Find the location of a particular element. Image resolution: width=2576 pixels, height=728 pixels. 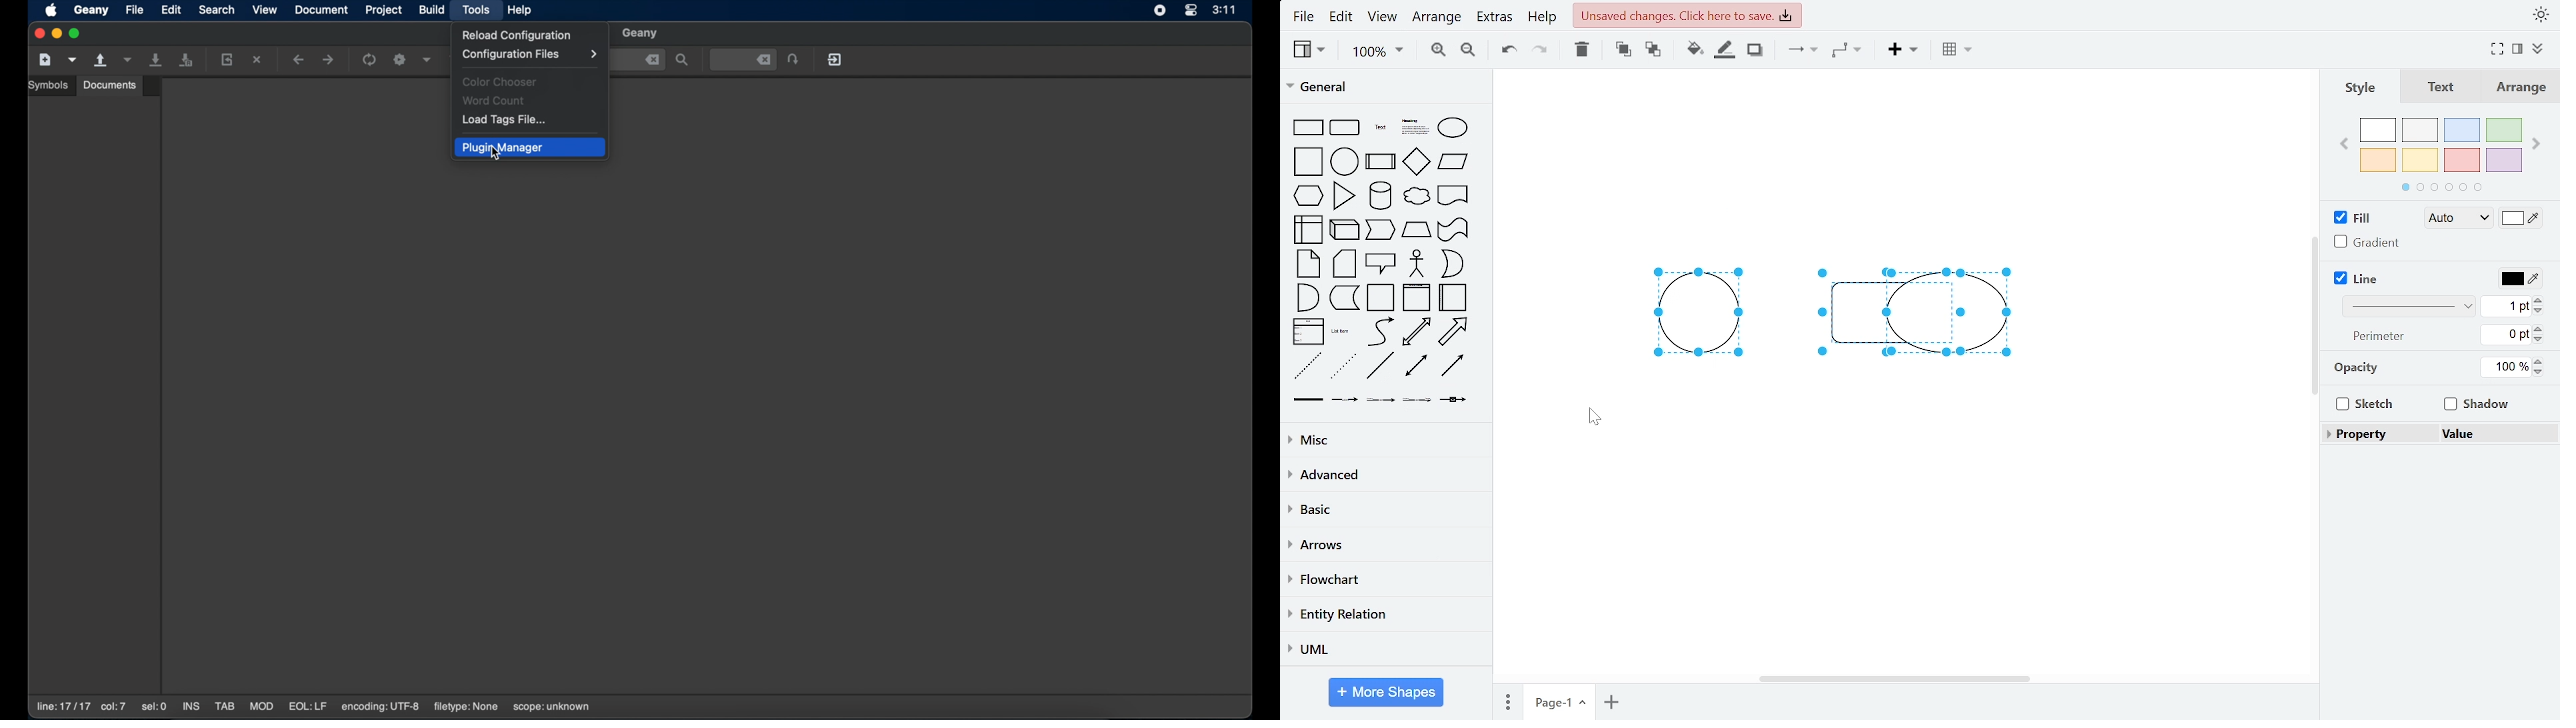

fill line is located at coordinates (1726, 51).